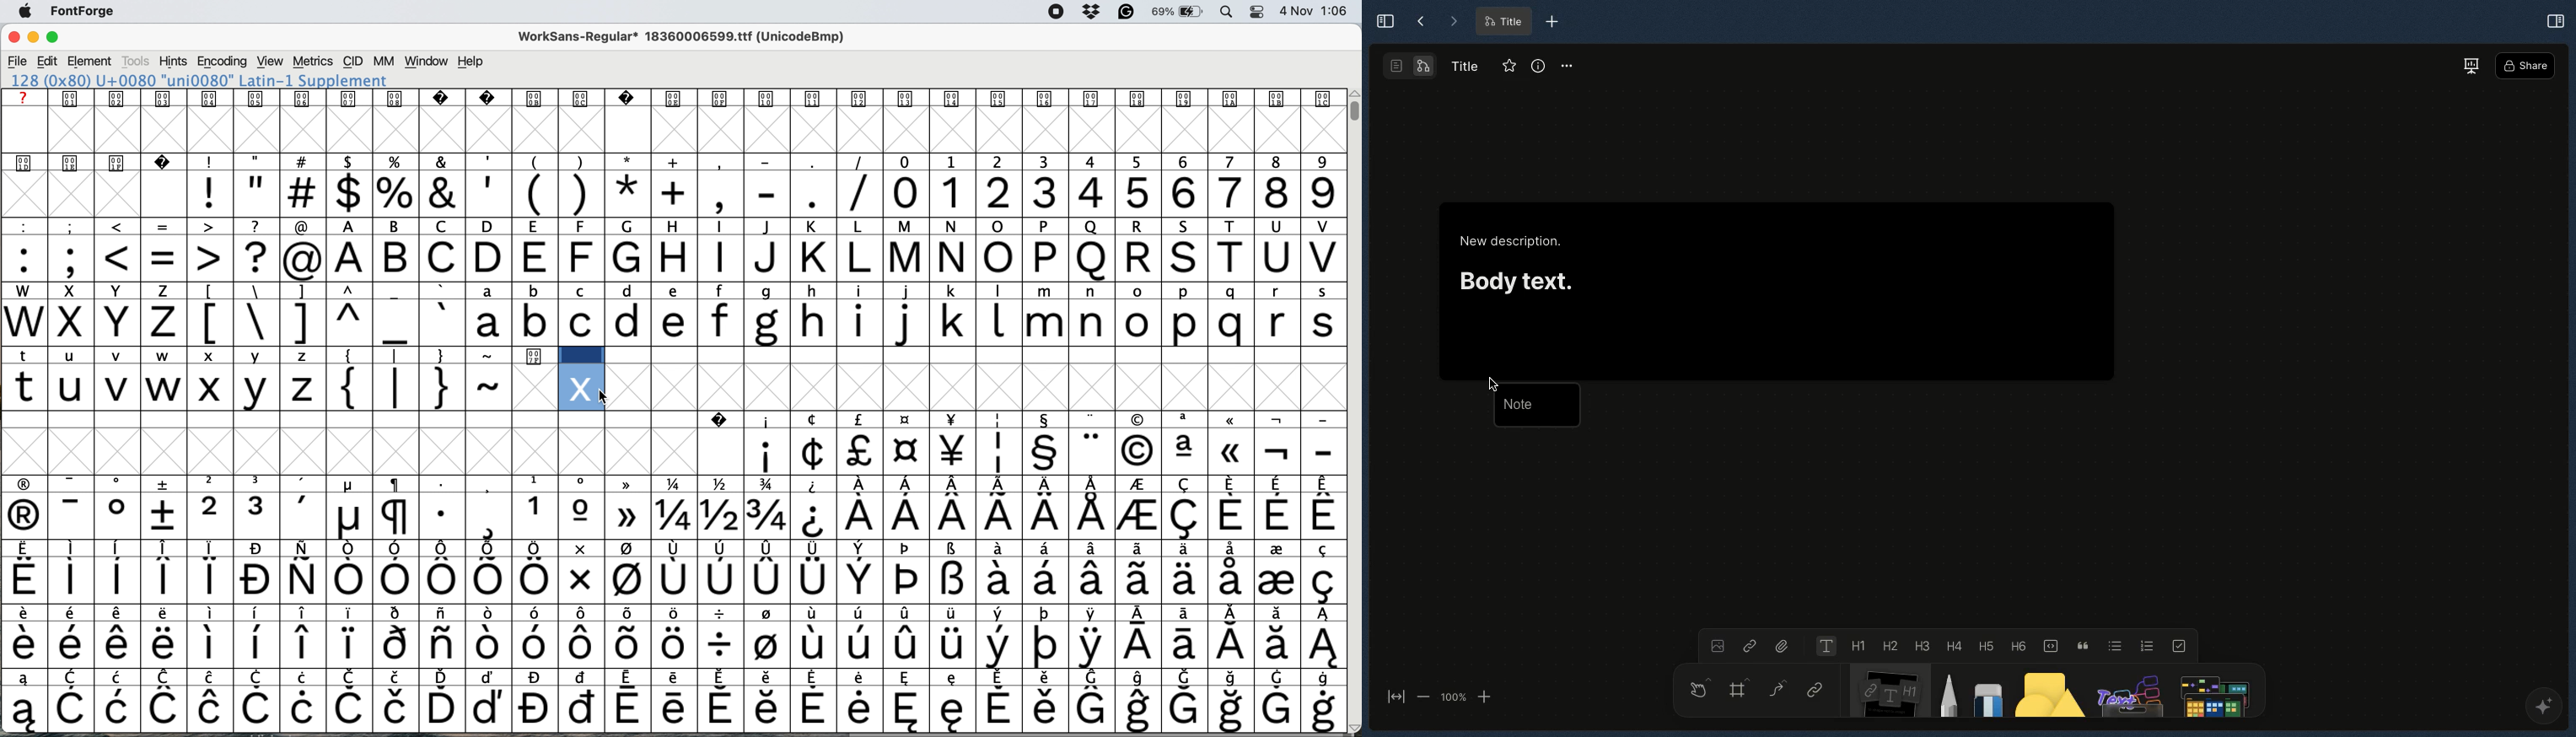  Describe the element at coordinates (1255, 11) in the screenshot. I see `control center` at that location.